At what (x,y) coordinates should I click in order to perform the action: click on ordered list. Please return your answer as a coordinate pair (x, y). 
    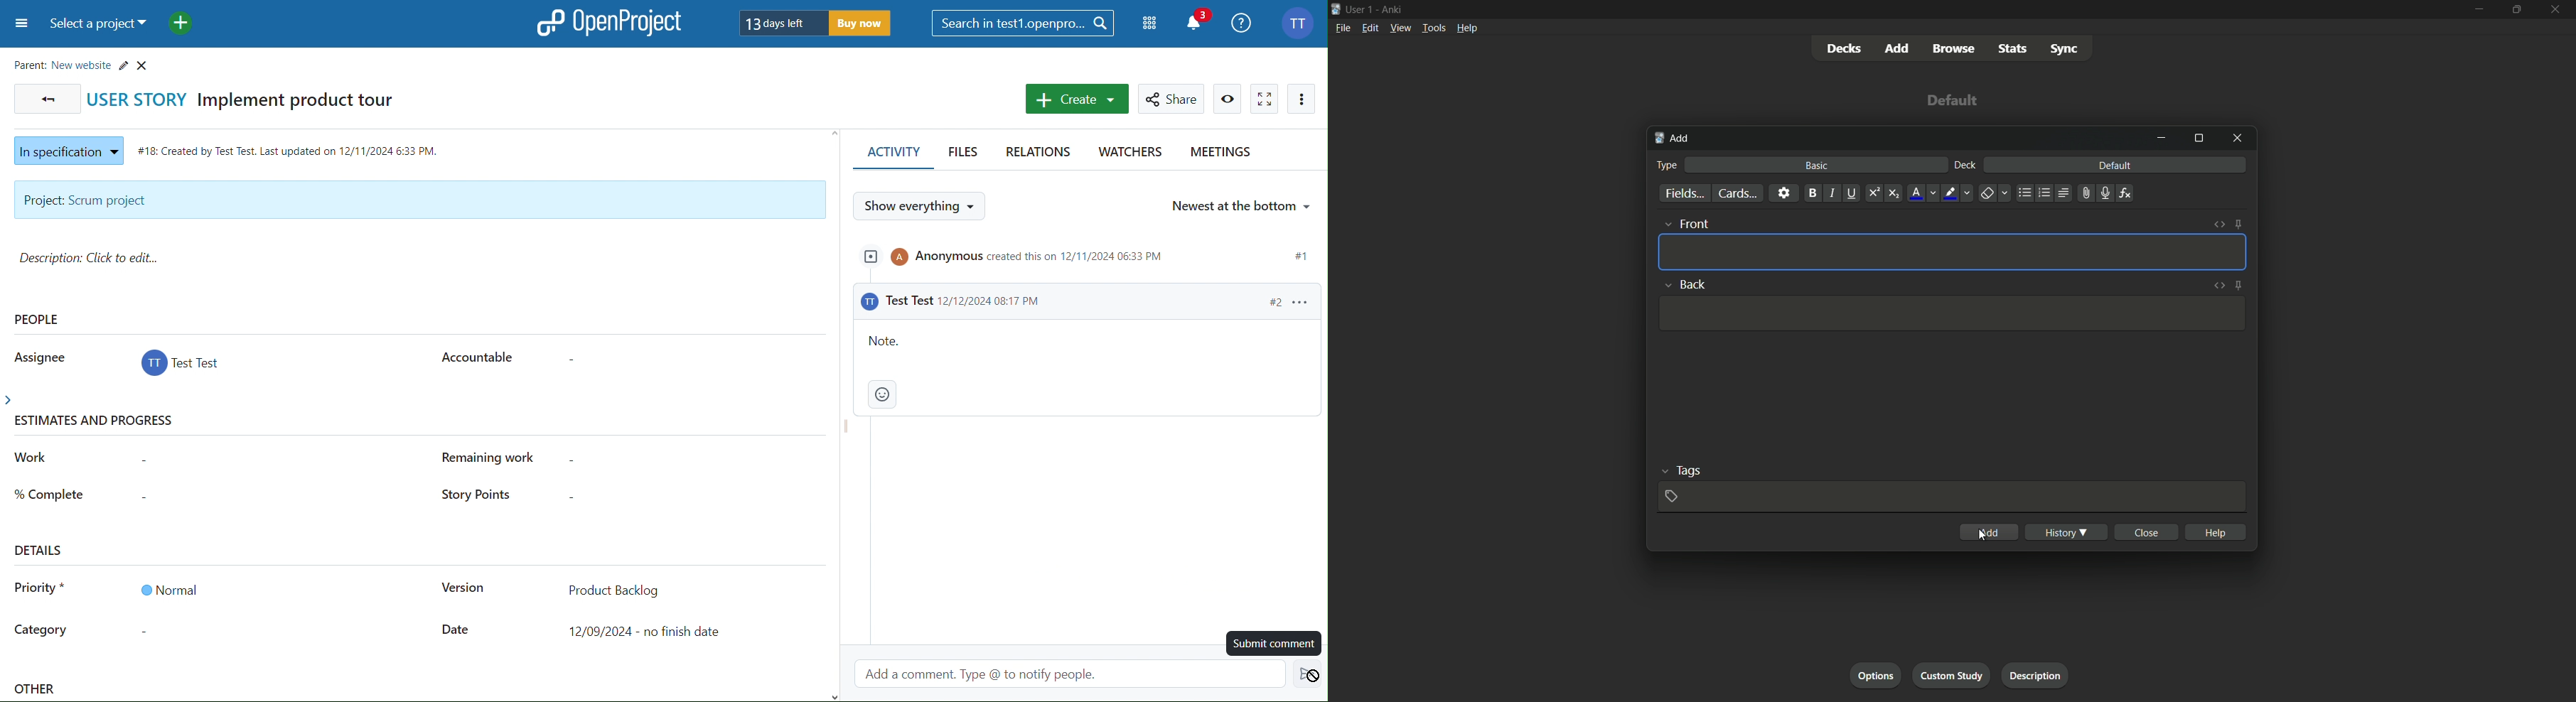
    Looking at the image, I should click on (2044, 194).